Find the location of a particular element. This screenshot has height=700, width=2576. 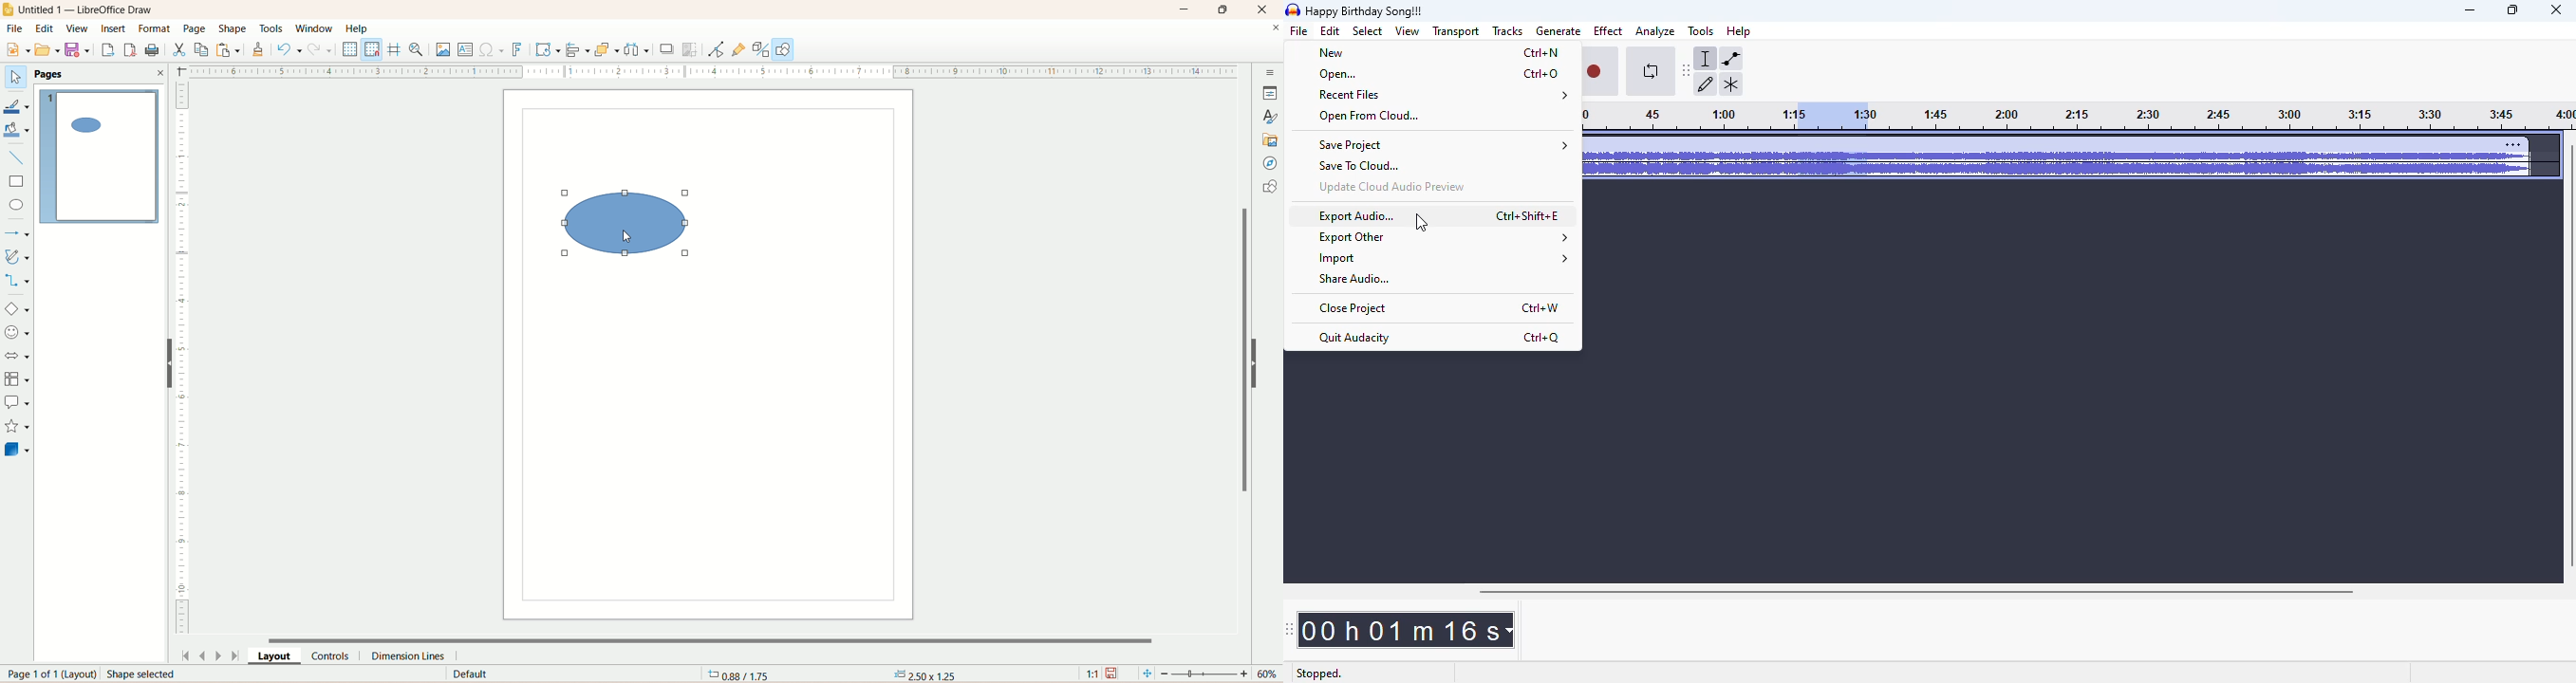

ellipse is located at coordinates (16, 204).